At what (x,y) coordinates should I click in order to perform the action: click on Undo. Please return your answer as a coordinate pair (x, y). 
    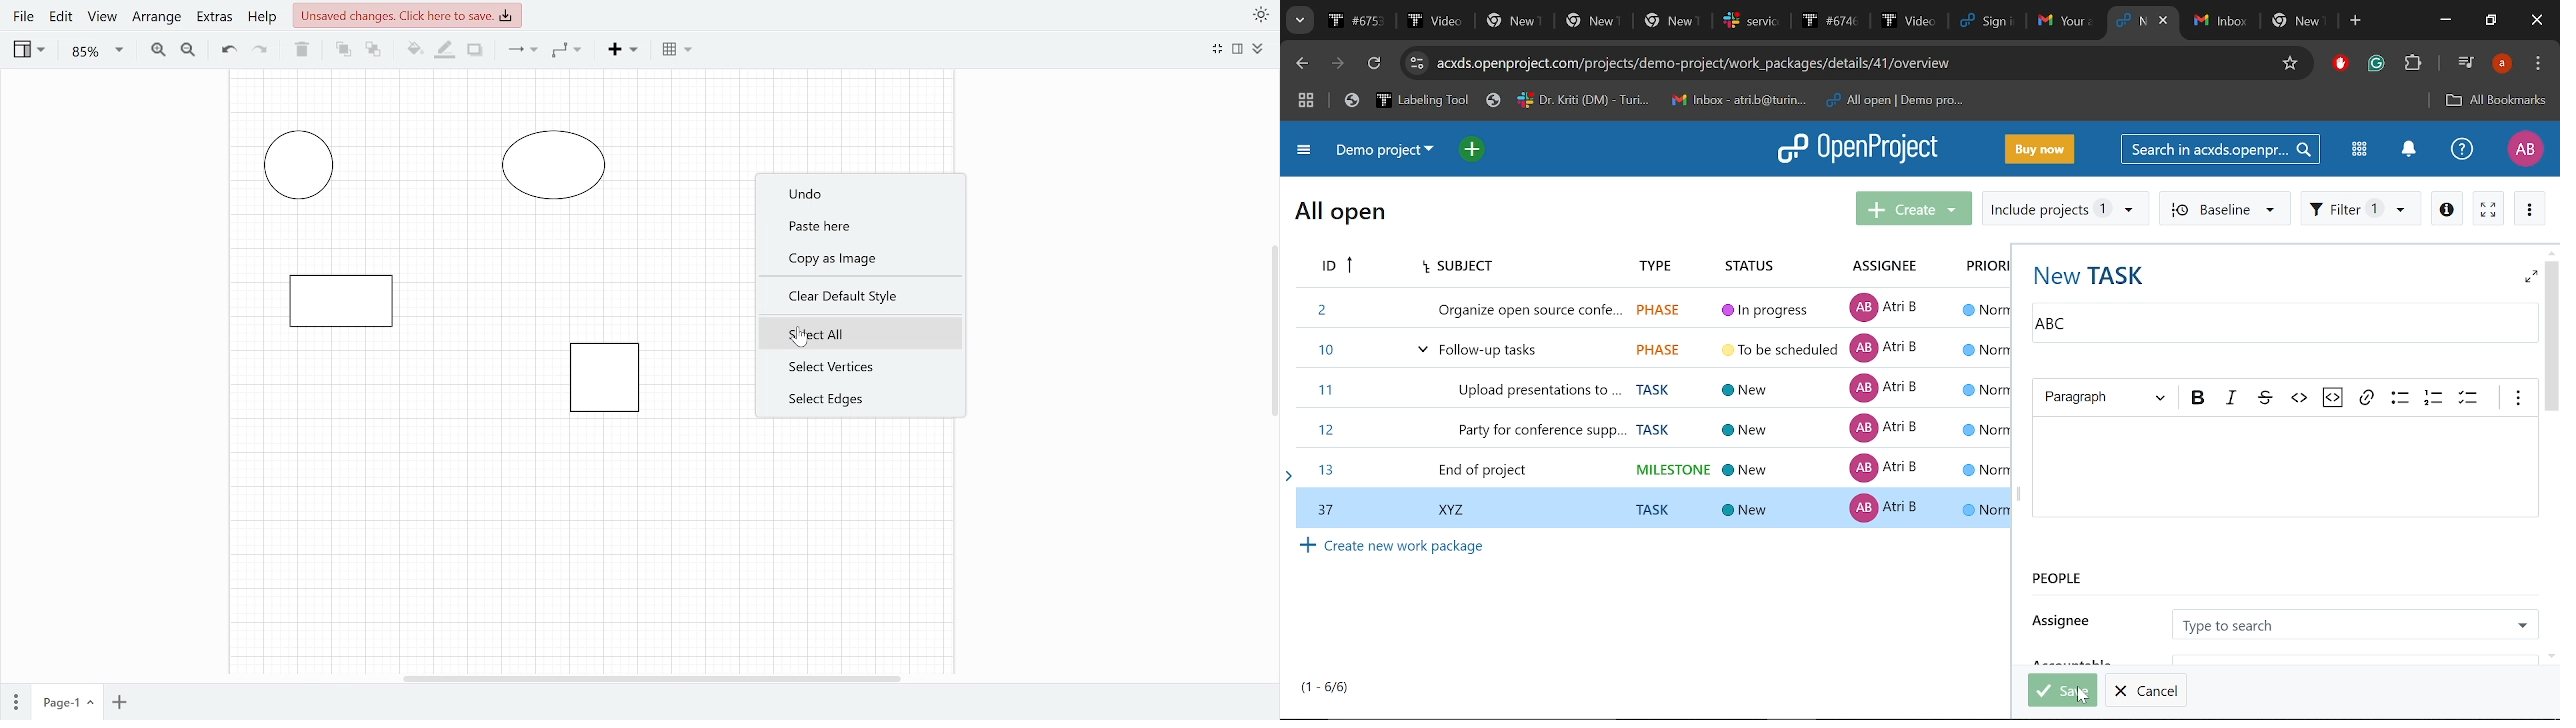
    Looking at the image, I should click on (854, 195).